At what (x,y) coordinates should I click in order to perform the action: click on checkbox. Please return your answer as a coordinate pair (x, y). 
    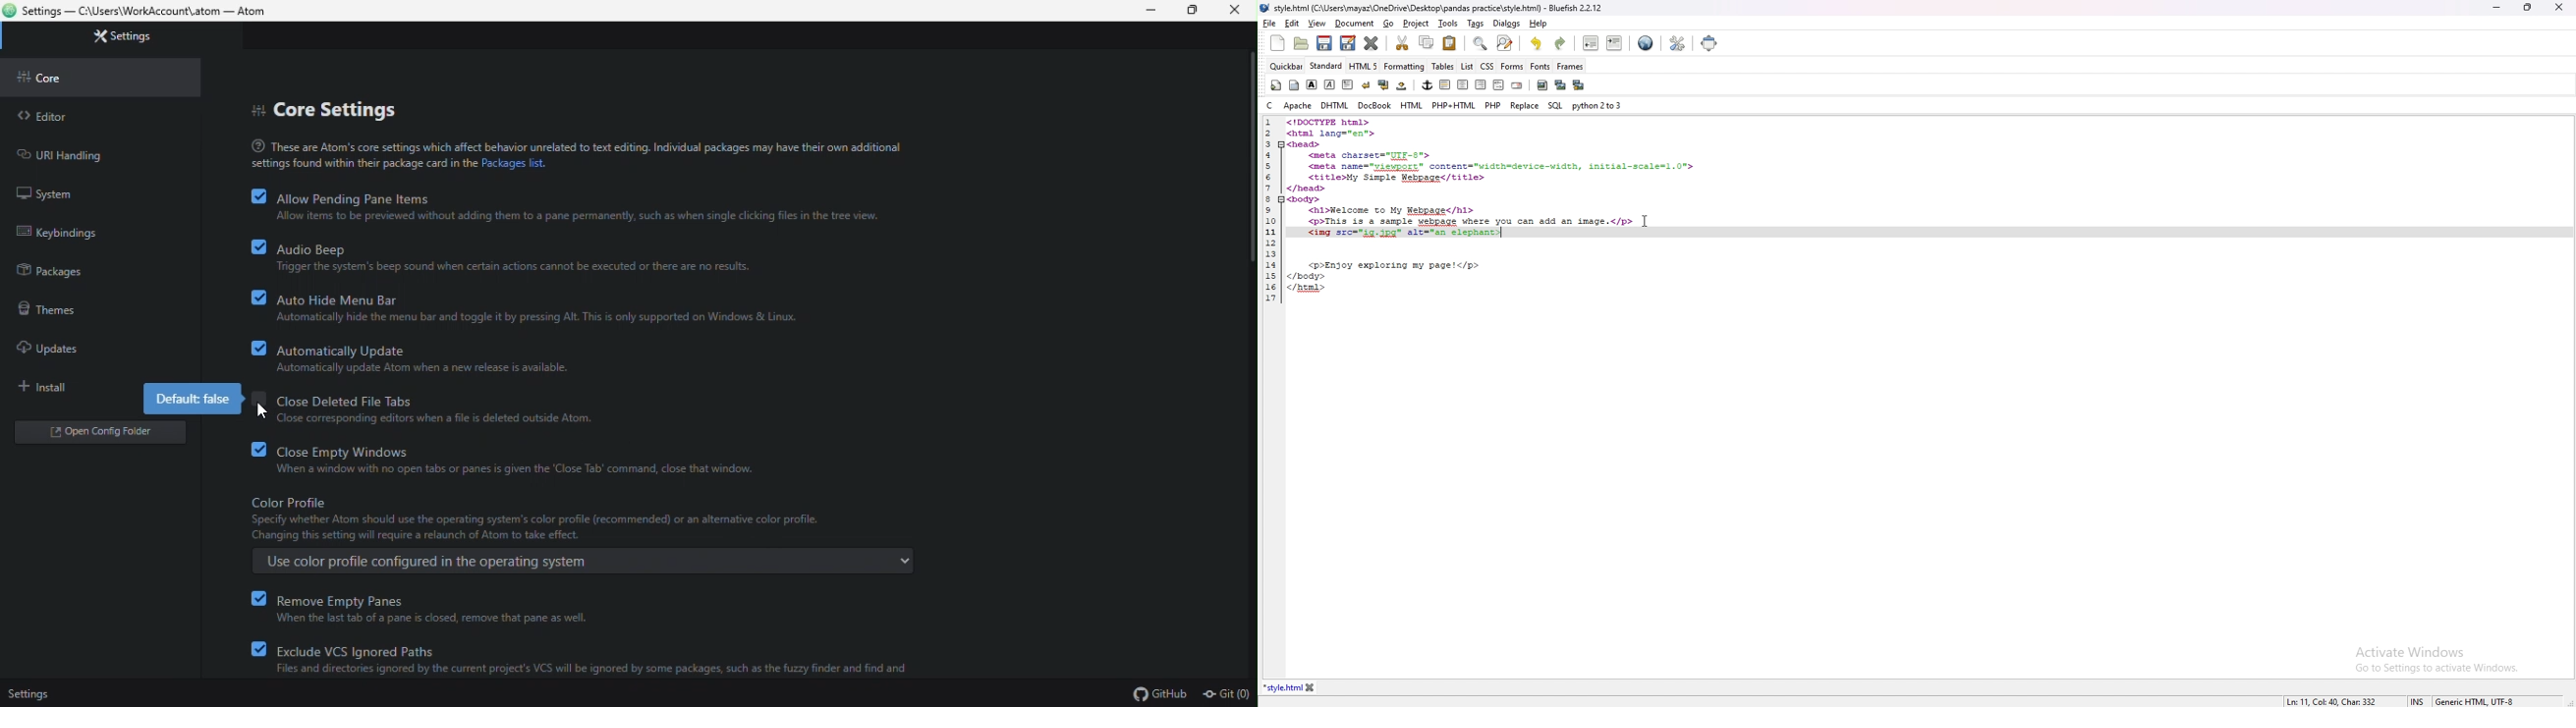
    Looking at the image, I should click on (254, 451).